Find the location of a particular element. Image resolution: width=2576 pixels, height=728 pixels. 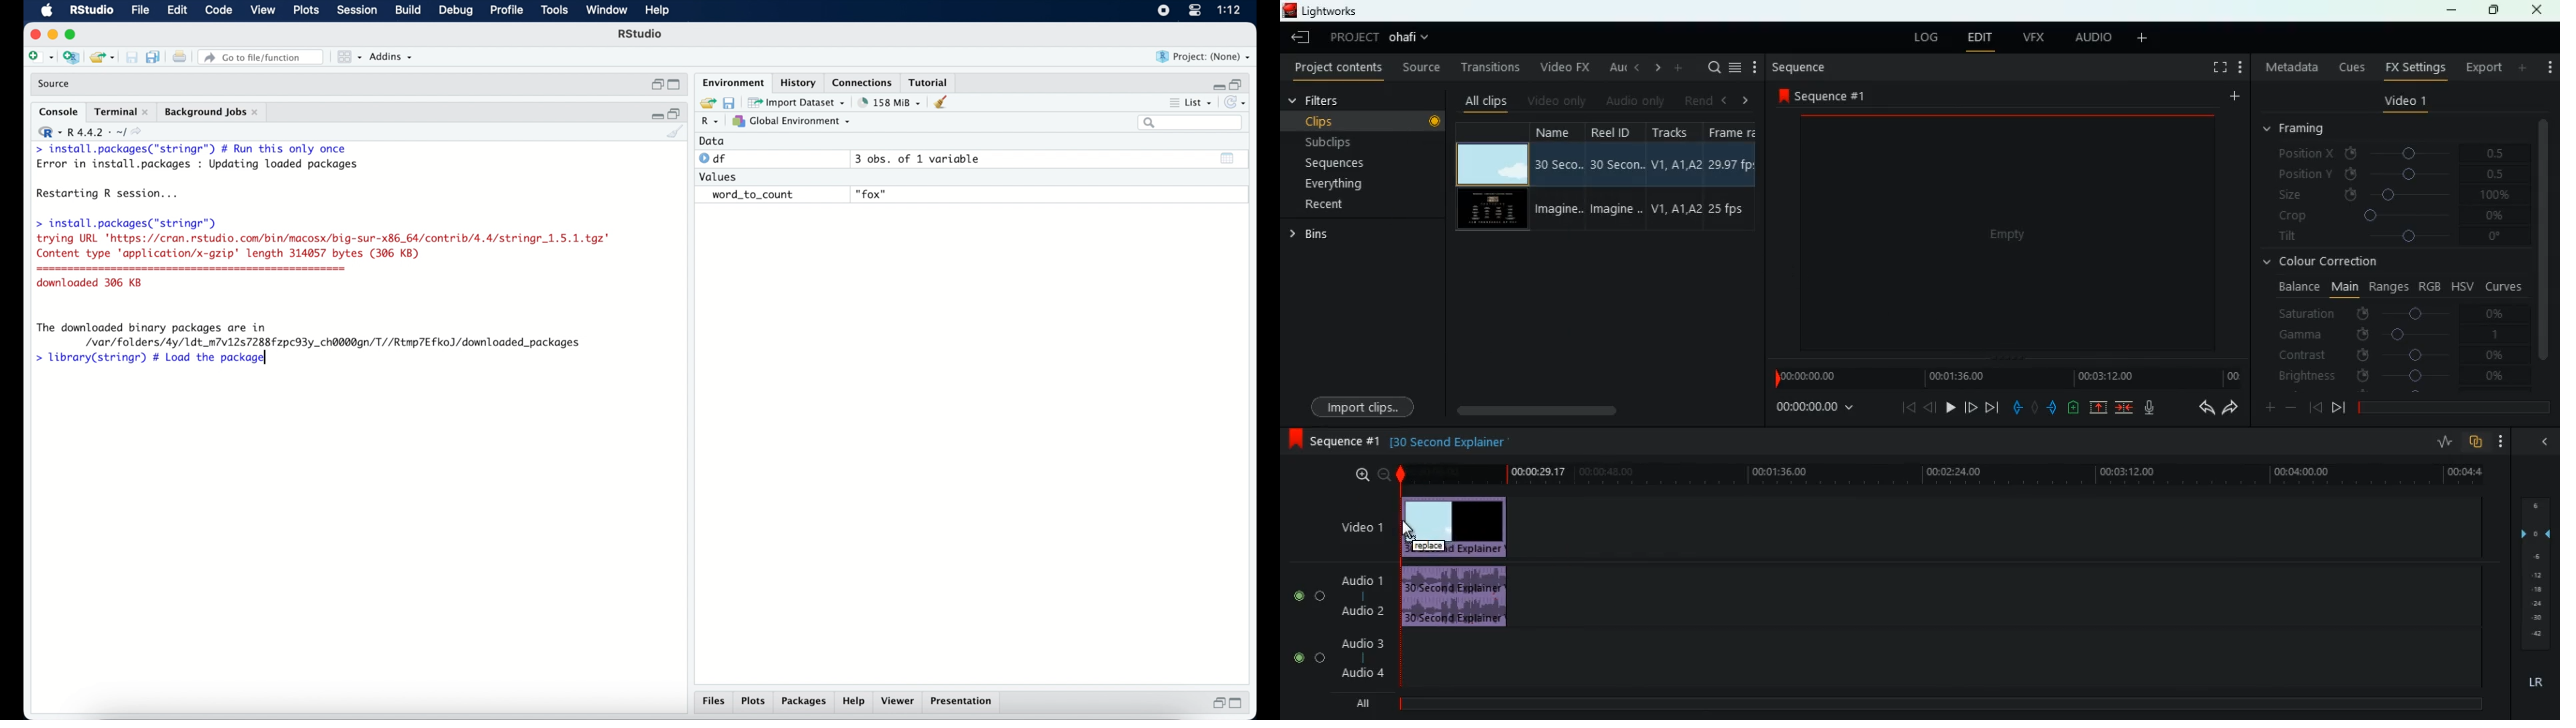

R 4.4.2 is located at coordinates (89, 132).